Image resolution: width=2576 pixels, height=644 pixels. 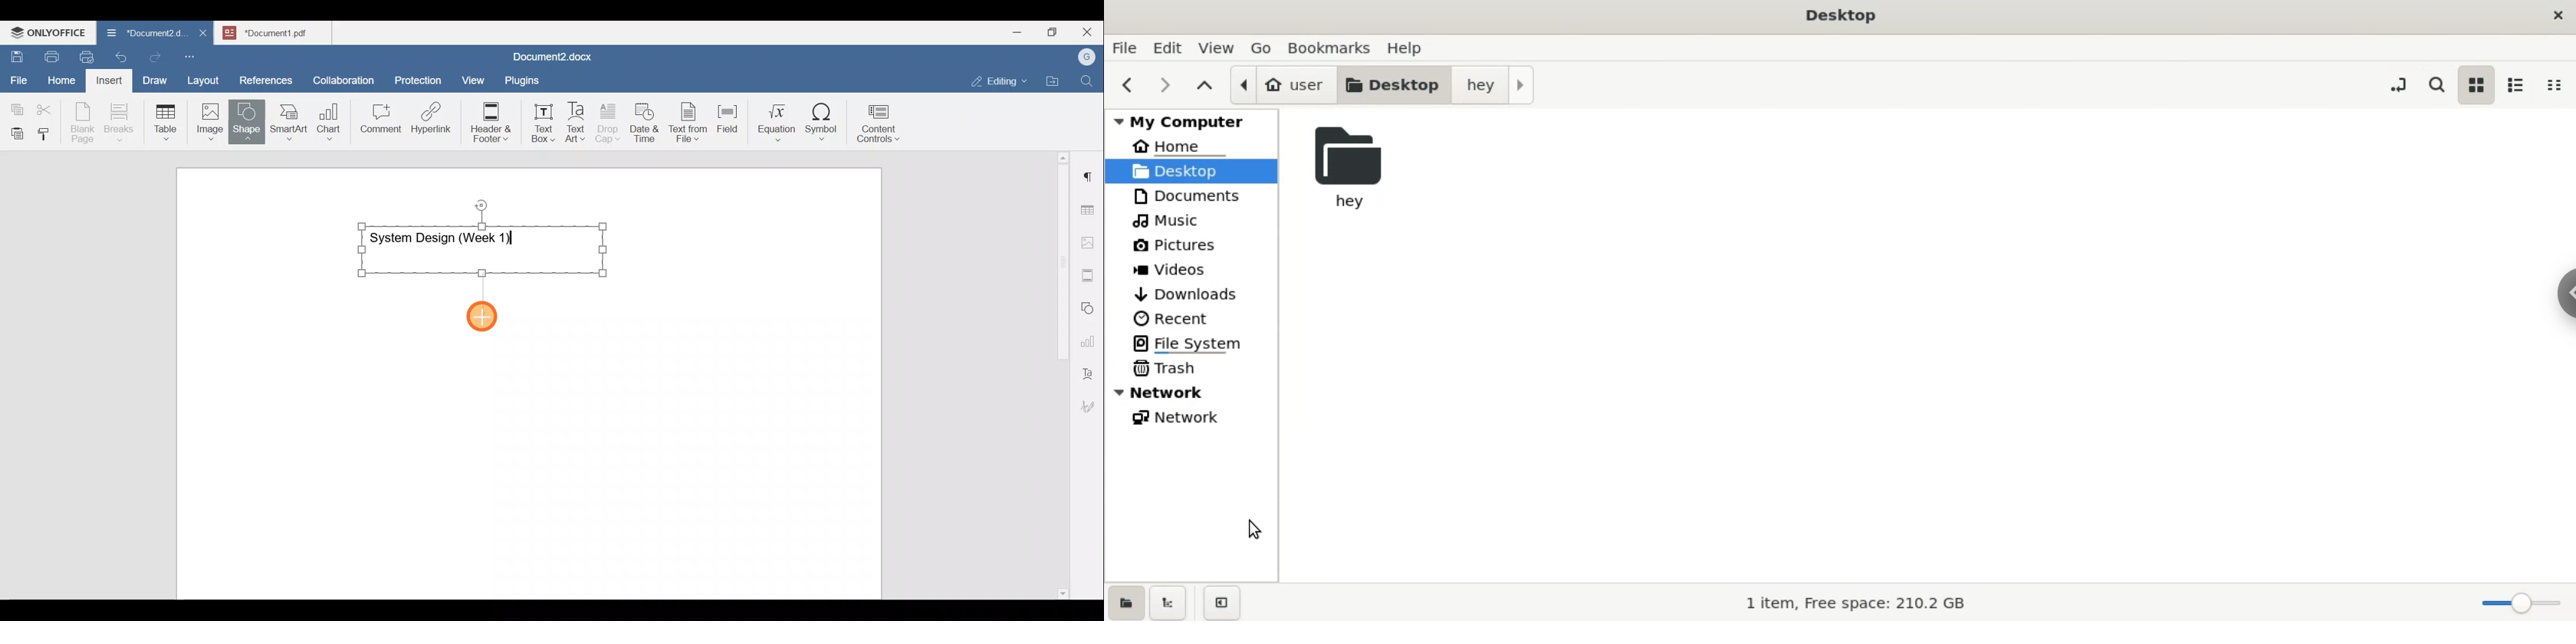 I want to click on show places, so click(x=1124, y=601).